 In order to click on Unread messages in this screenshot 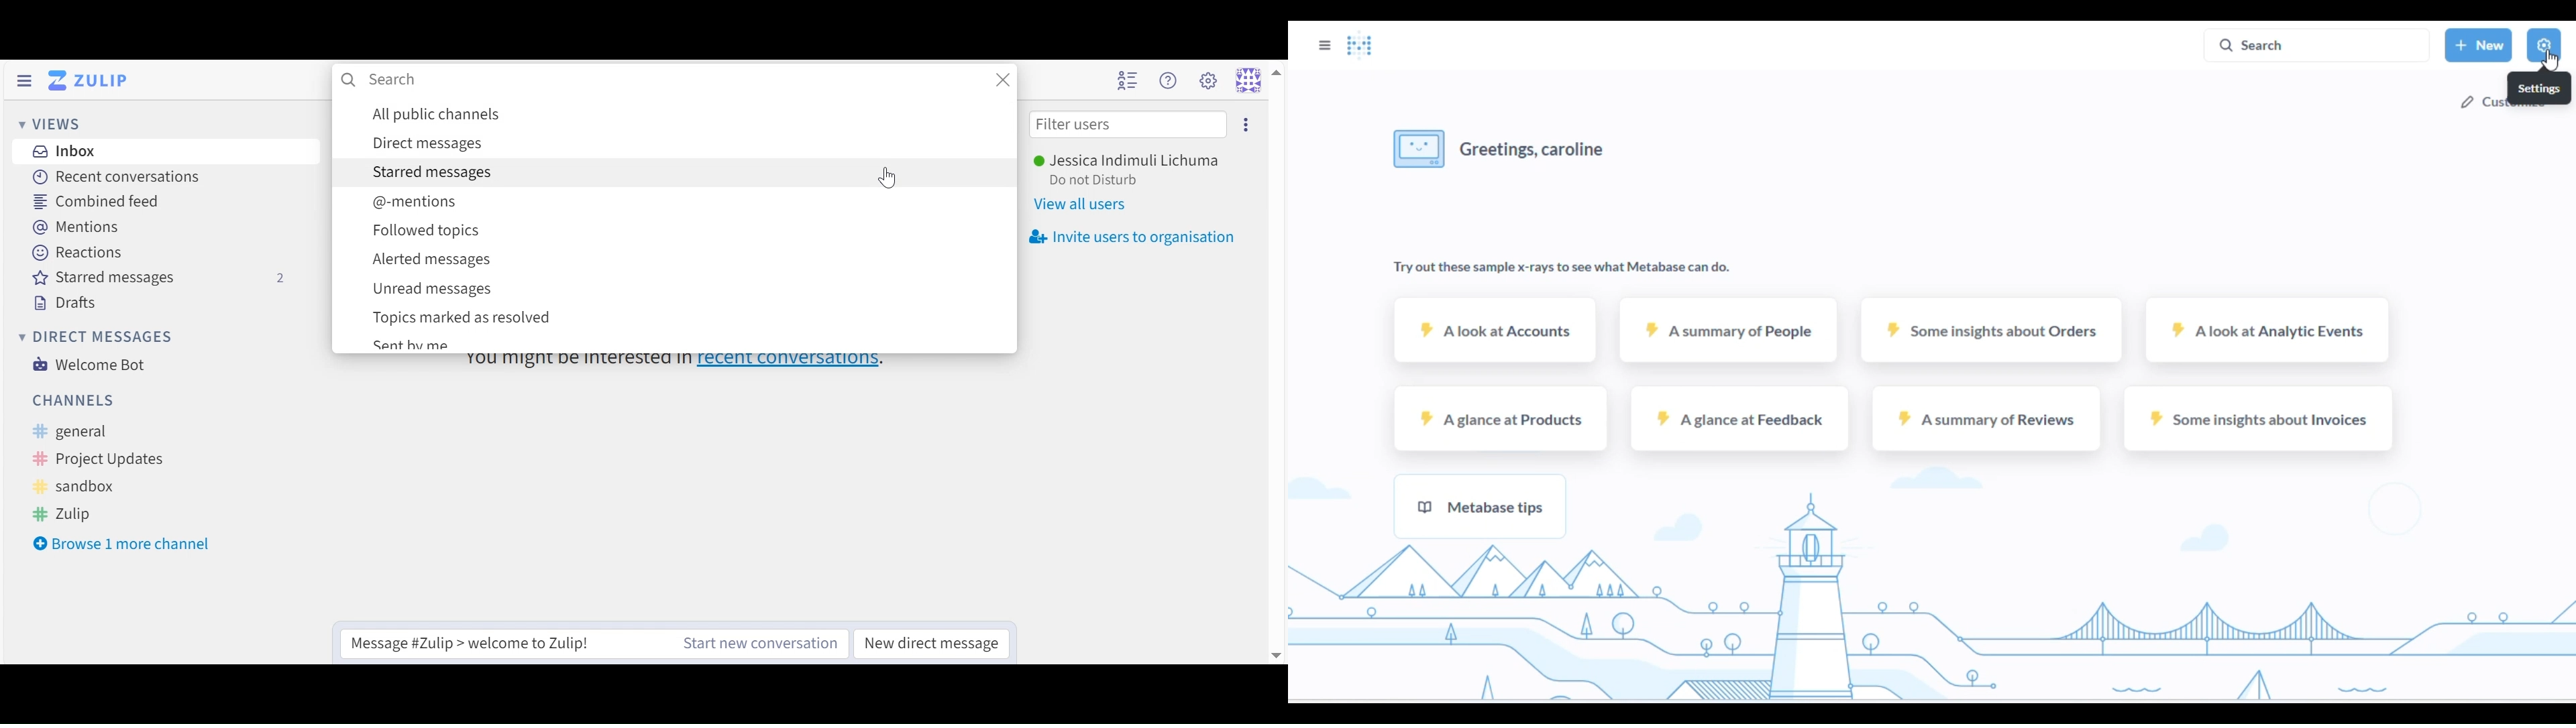, I will do `click(687, 289)`.